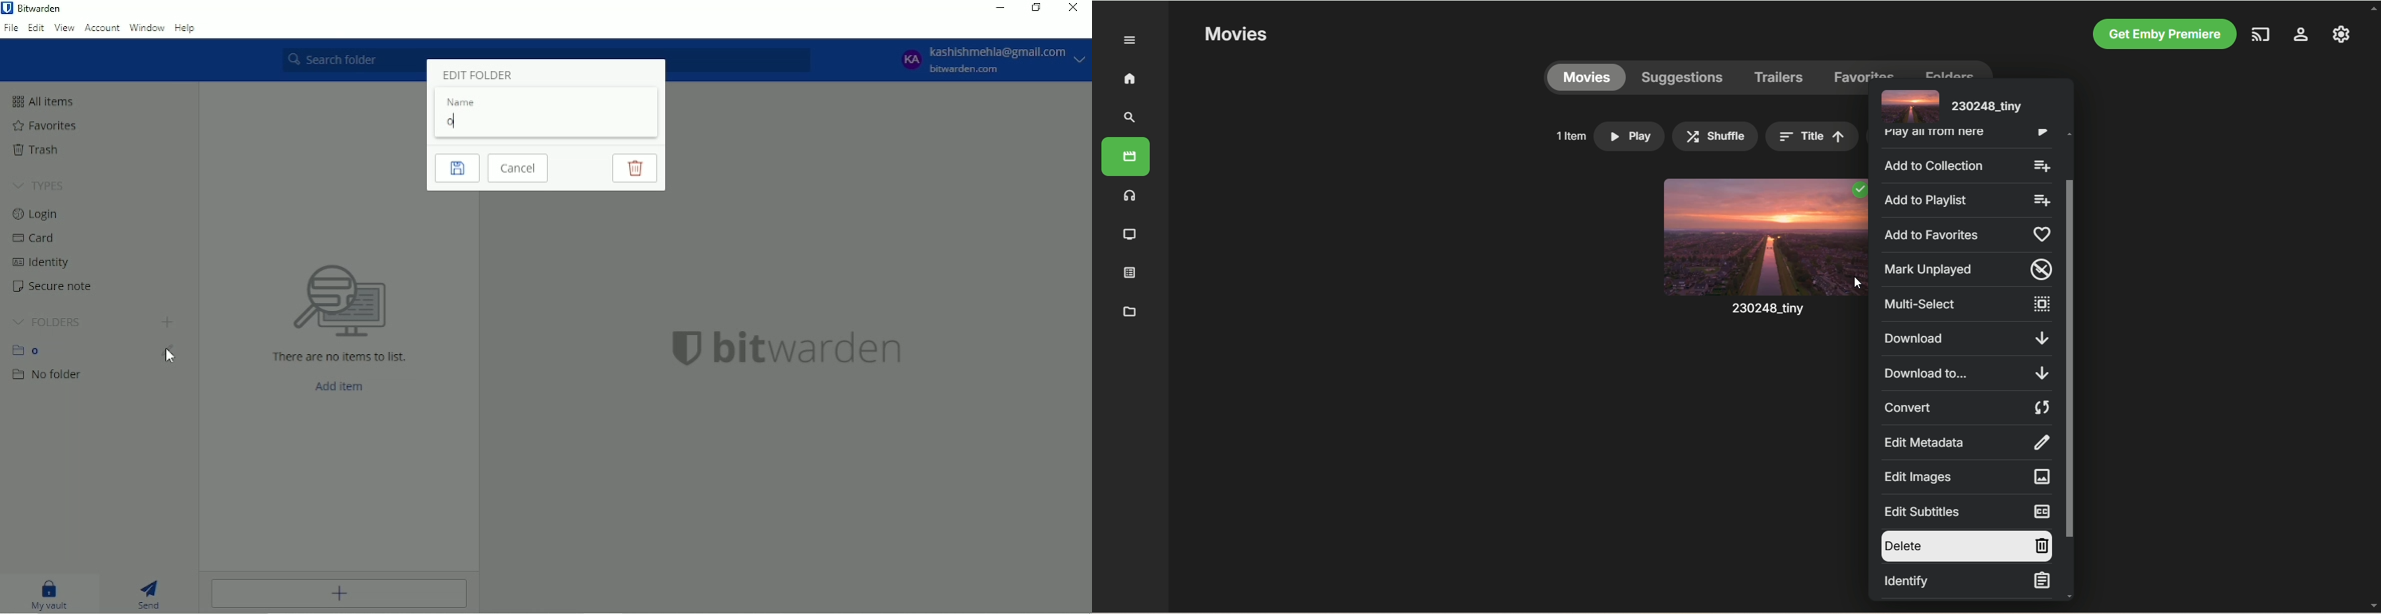 This screenshot has width=2408, height=616. I want to click on Account, so click(988, 60).